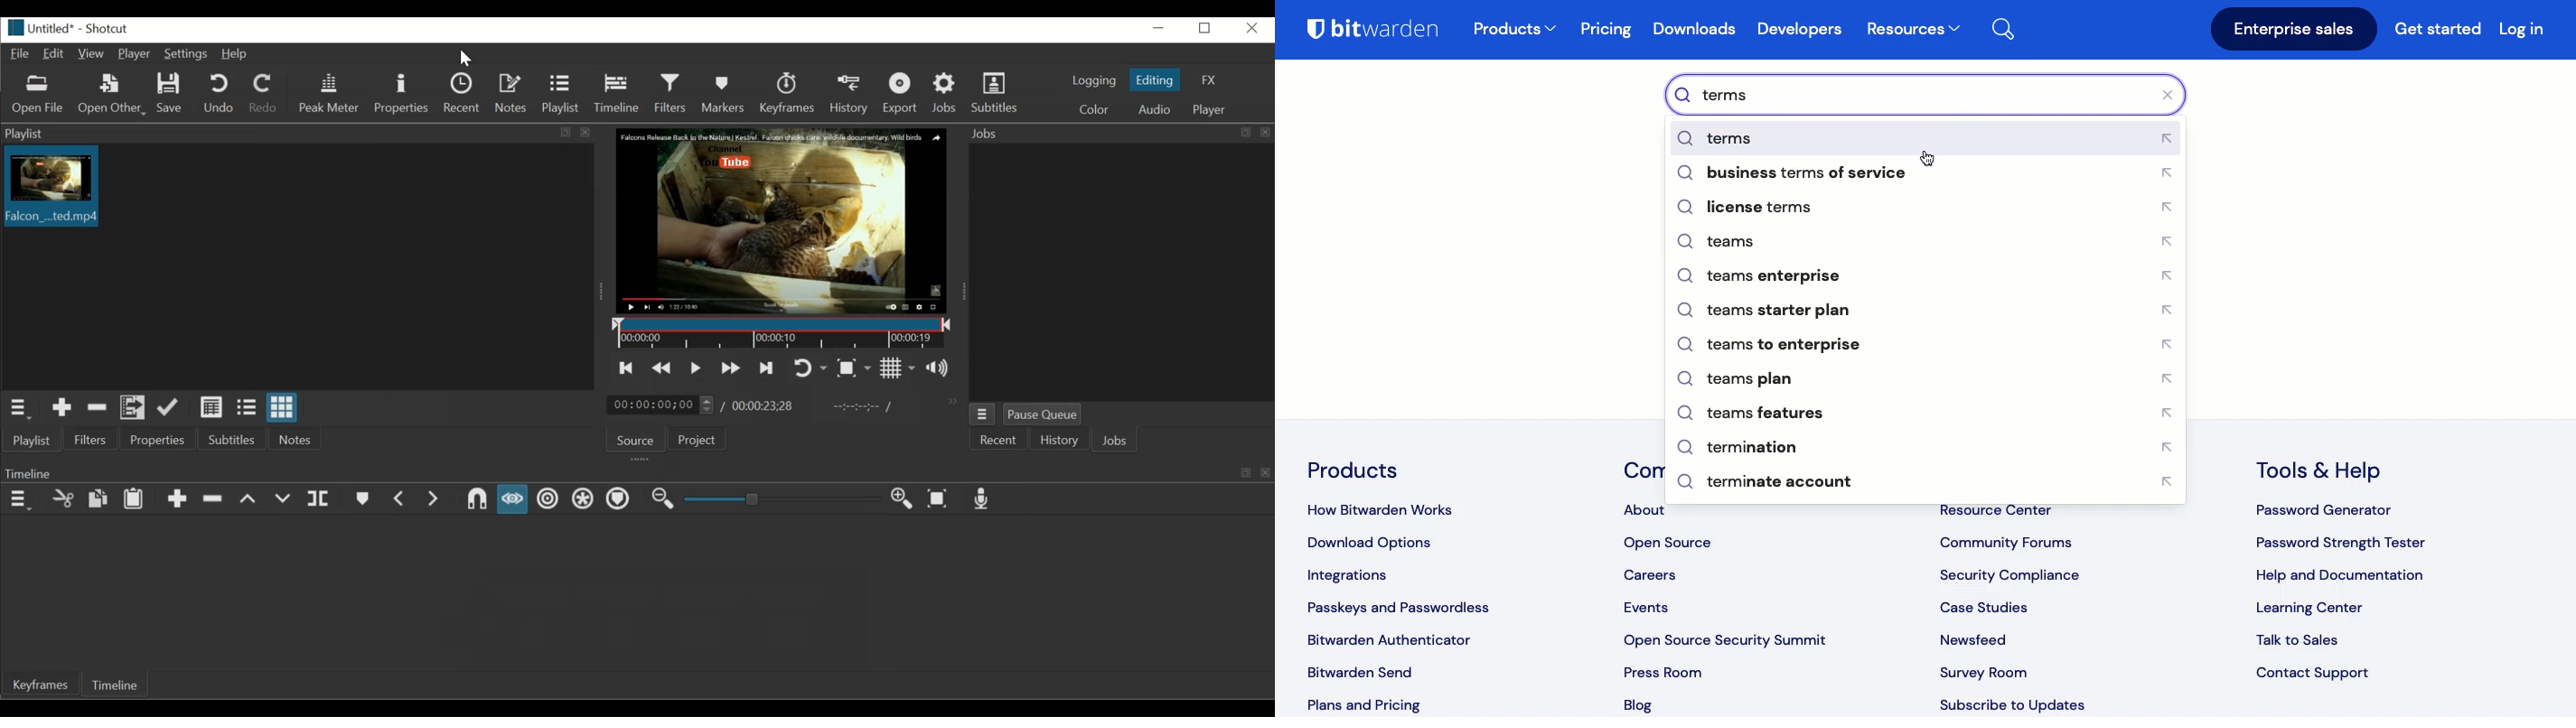 This screenshot has height=728, width=2576. What do you see at coordinates (112, 94) in the screenshot?
I see `Open Other` at bounding box center [112, 94].